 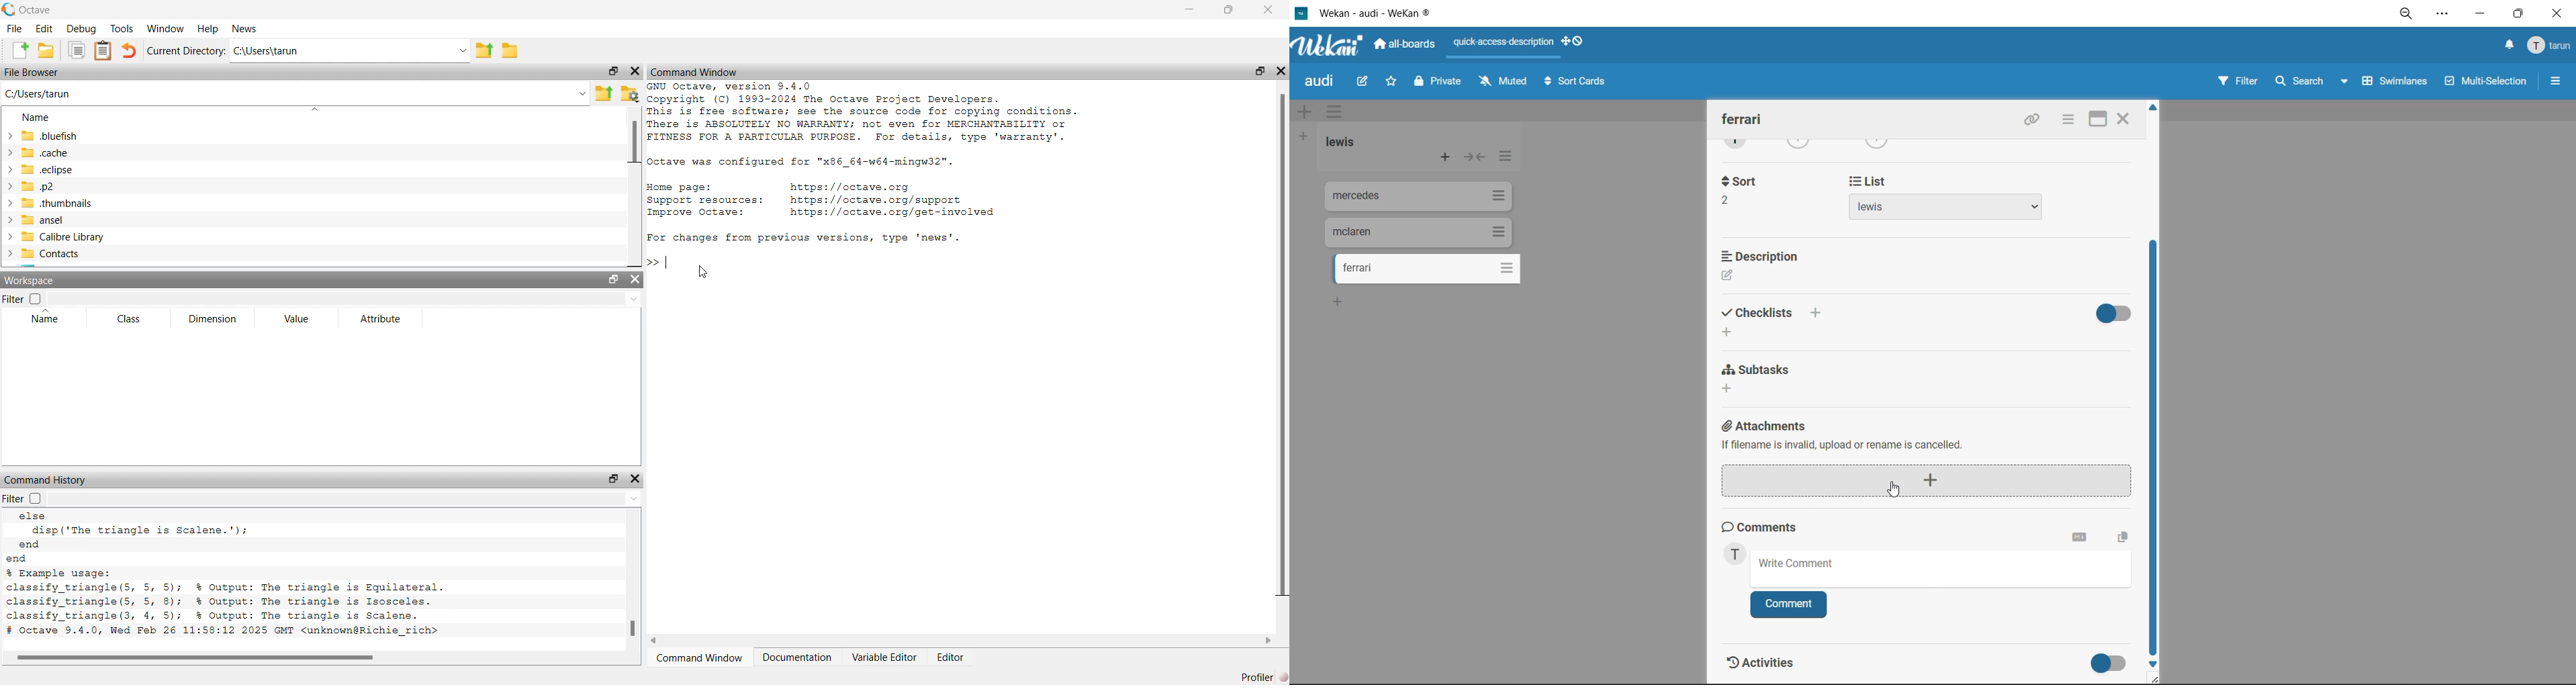 I want to click on close, so click(x=1270, y=9).